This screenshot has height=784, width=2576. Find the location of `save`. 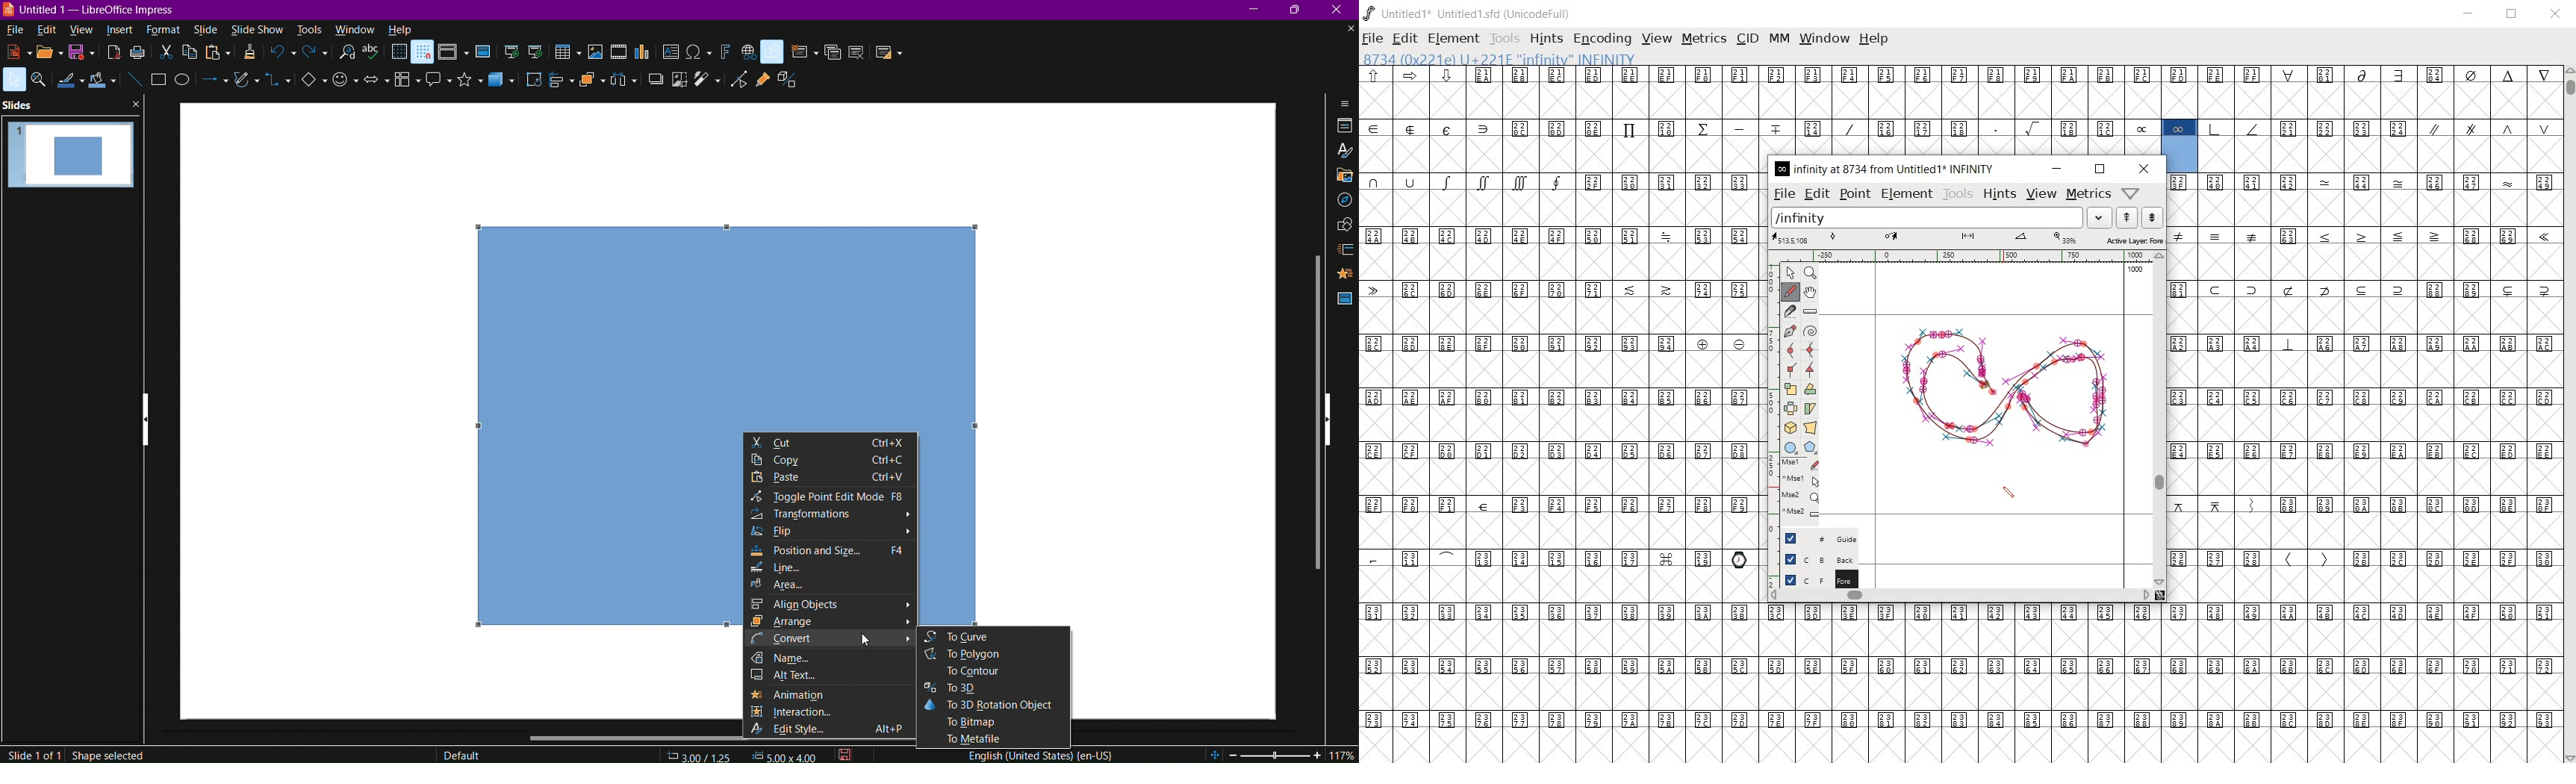

save is located at coordinates (84, 56).